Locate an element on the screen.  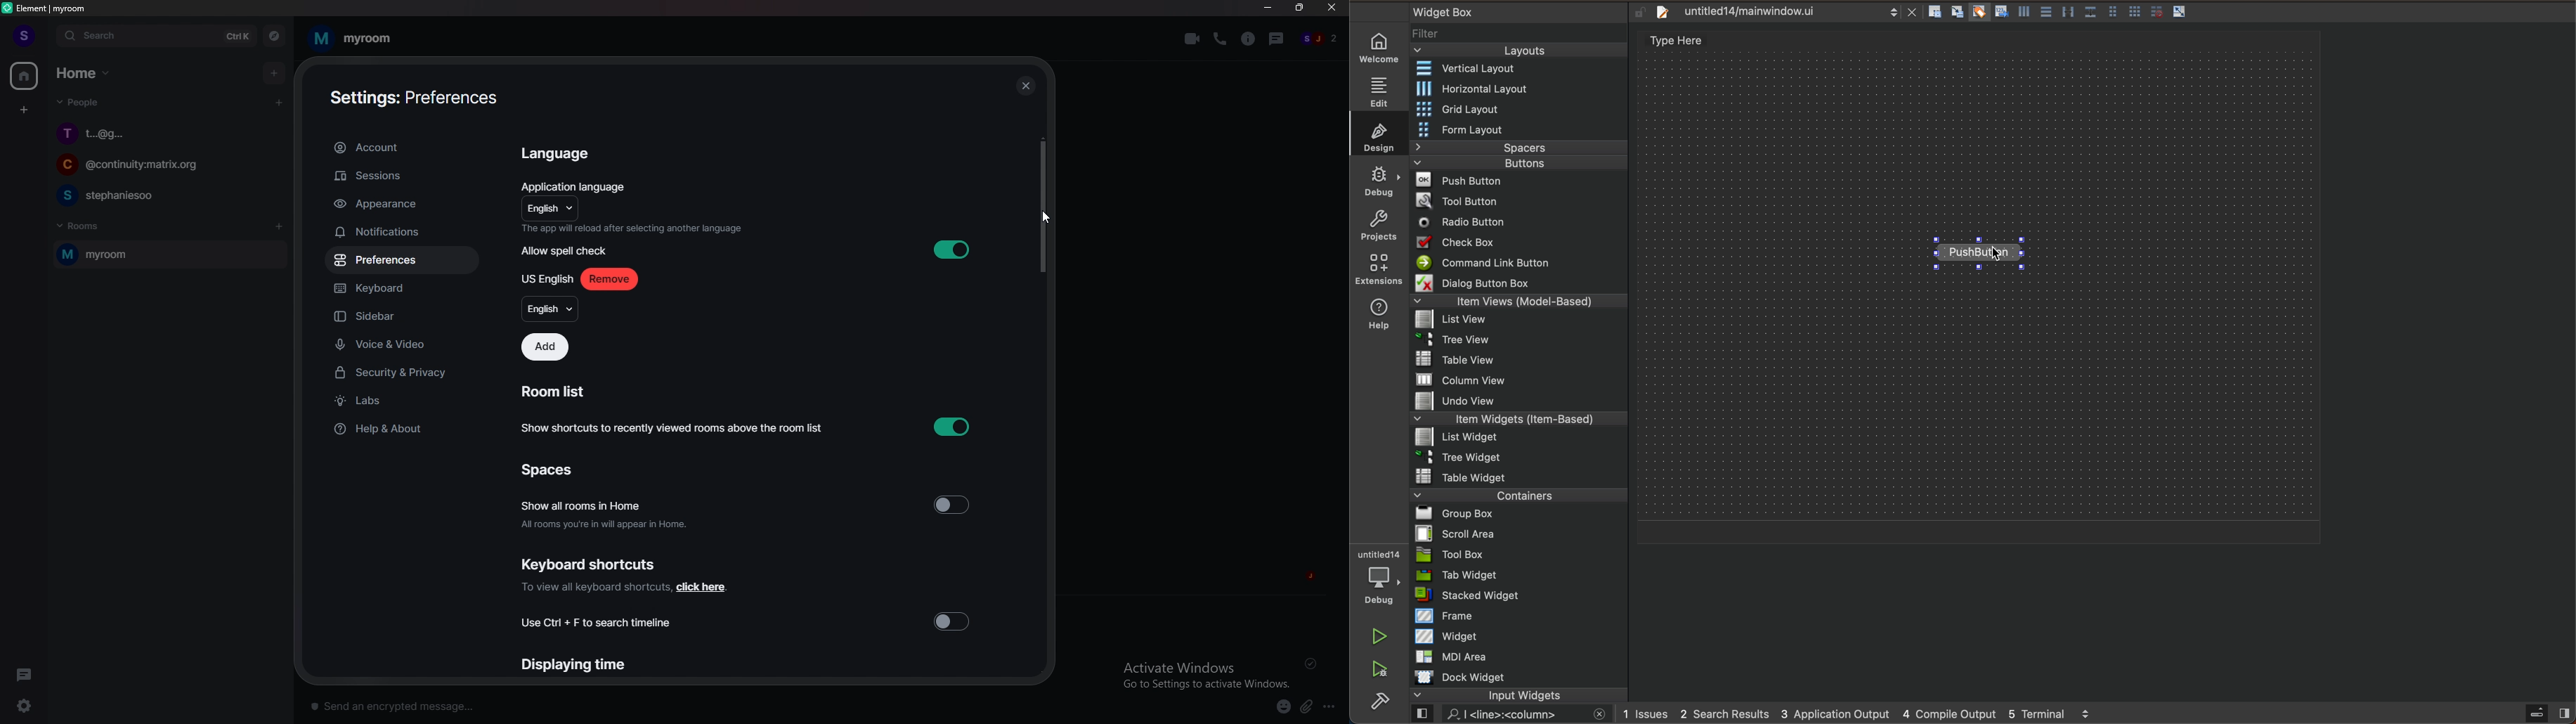
language is located at coordinates (549, 309).